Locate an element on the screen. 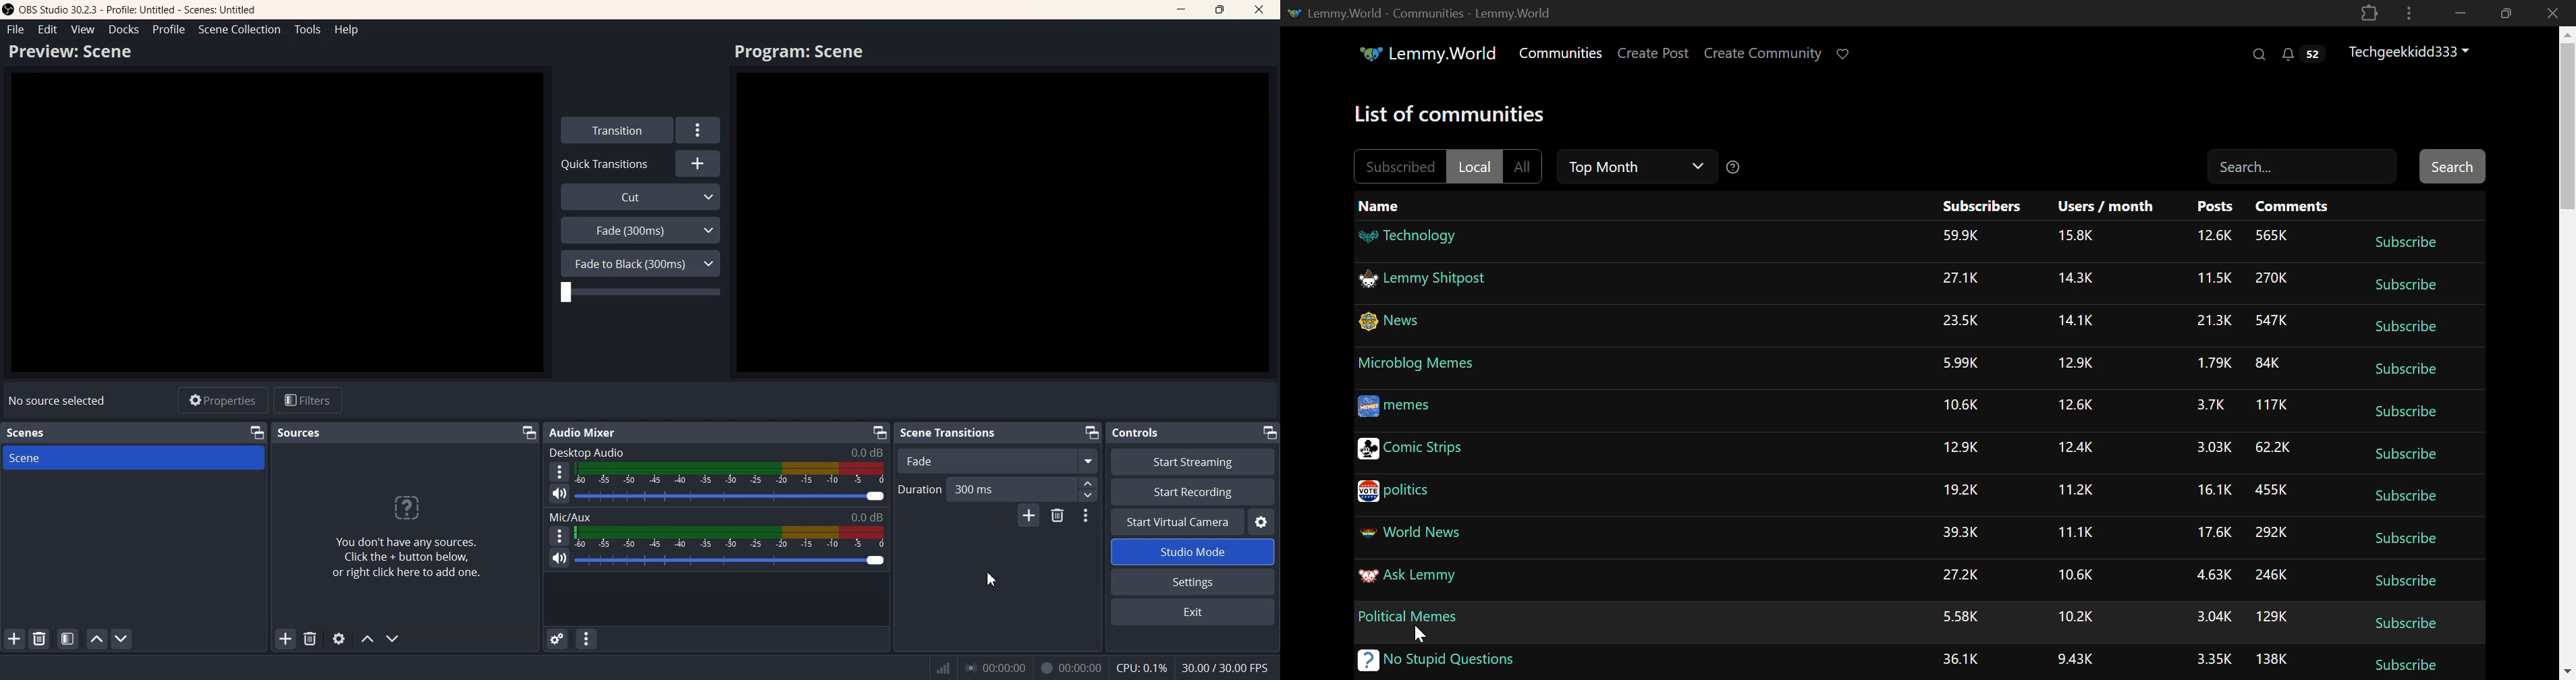 The width and height of the screenshot is (2576, 700). Amount is located at coordinates (2272, 279).